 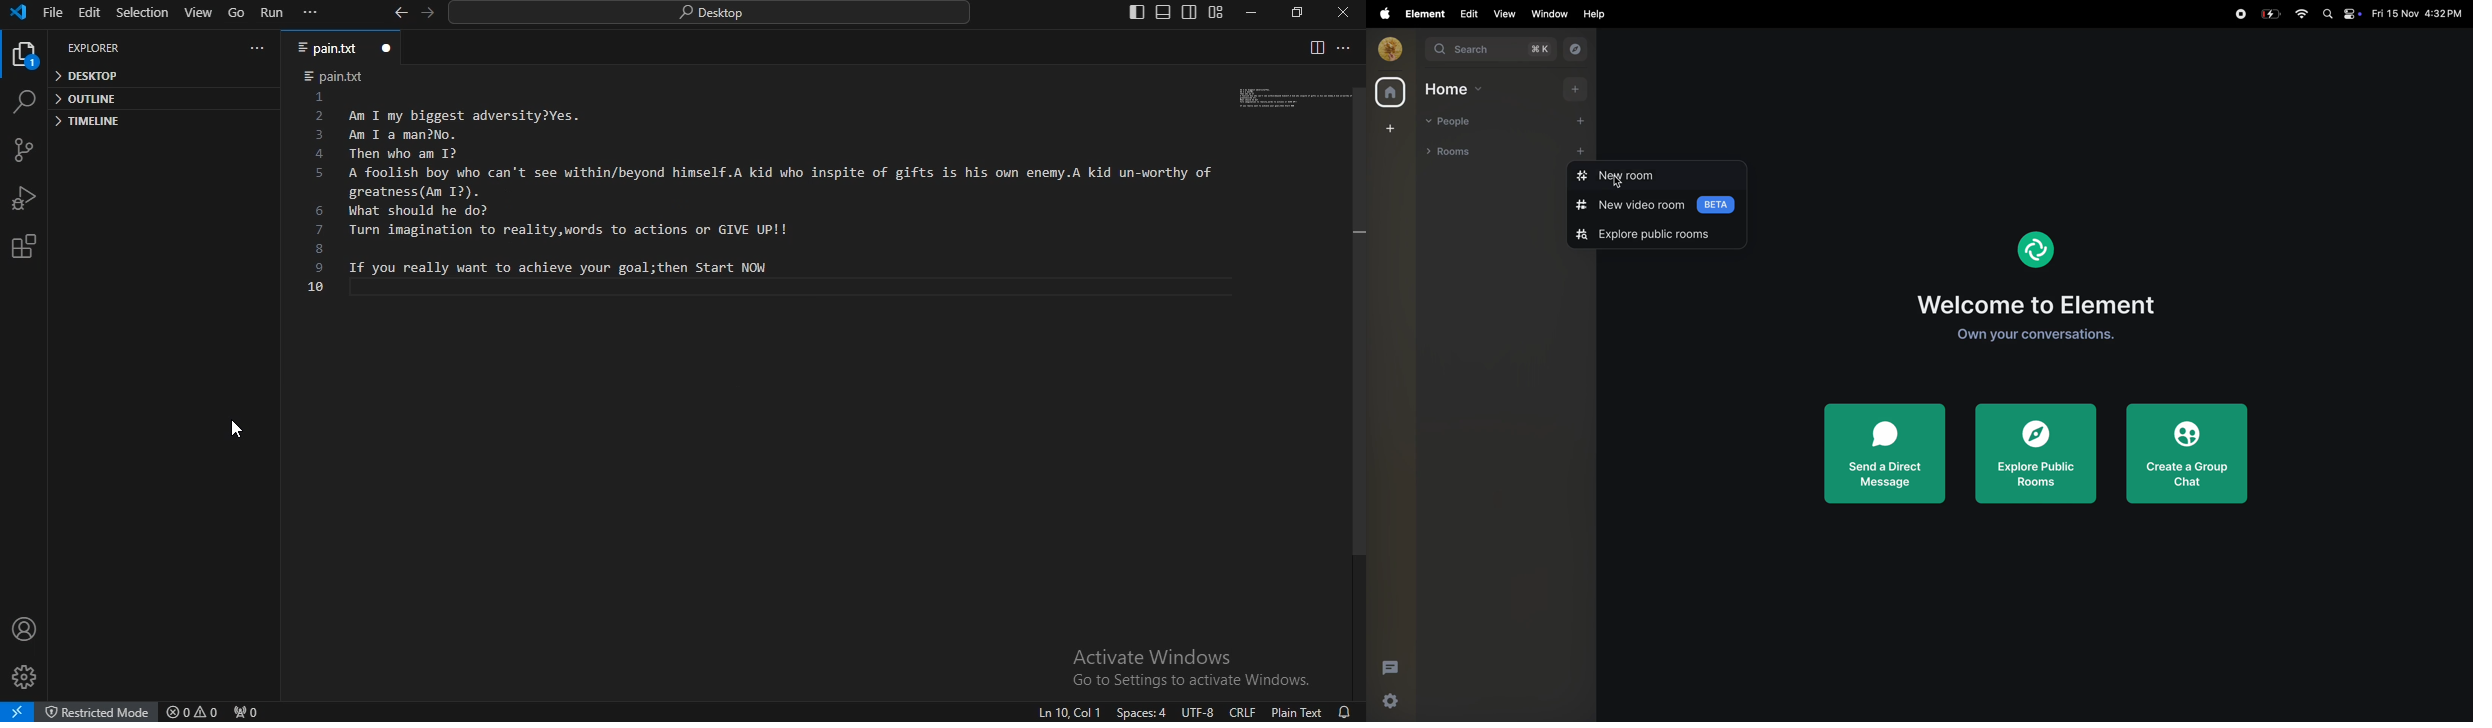 What do you see at coordinates (1388, 92) in the screenshot?
I see `home` at bounding box center [1388, 92].